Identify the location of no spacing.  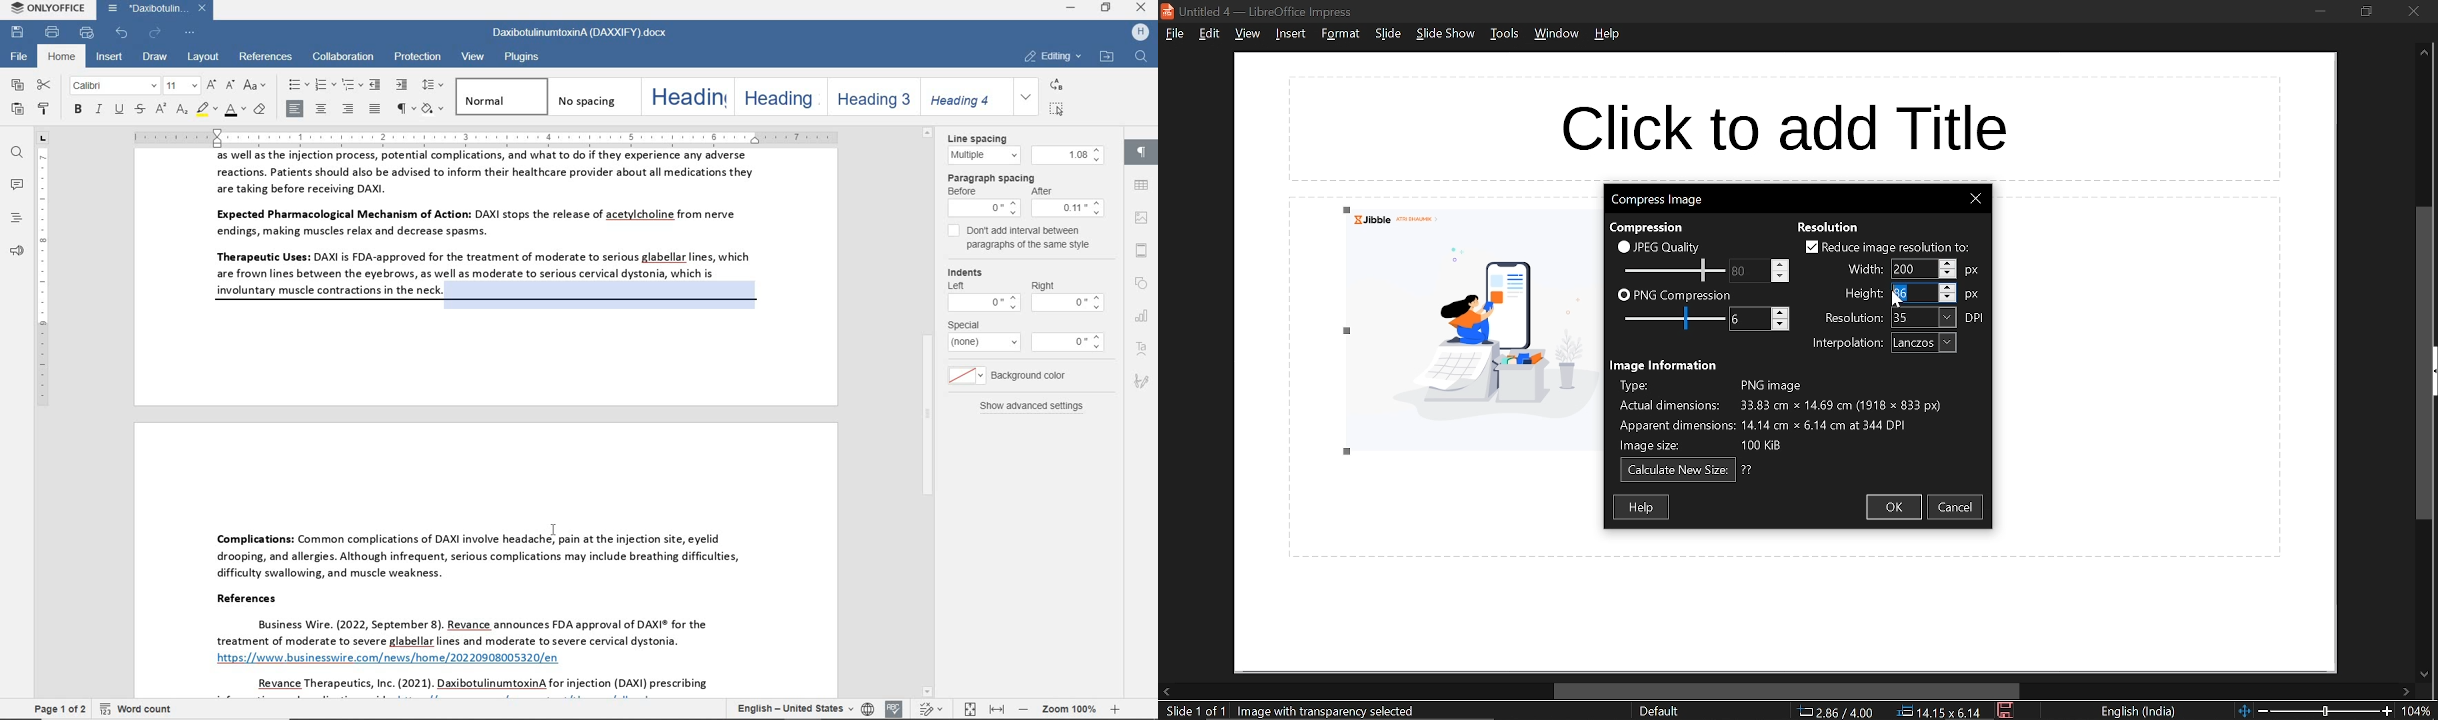
(592, 96).